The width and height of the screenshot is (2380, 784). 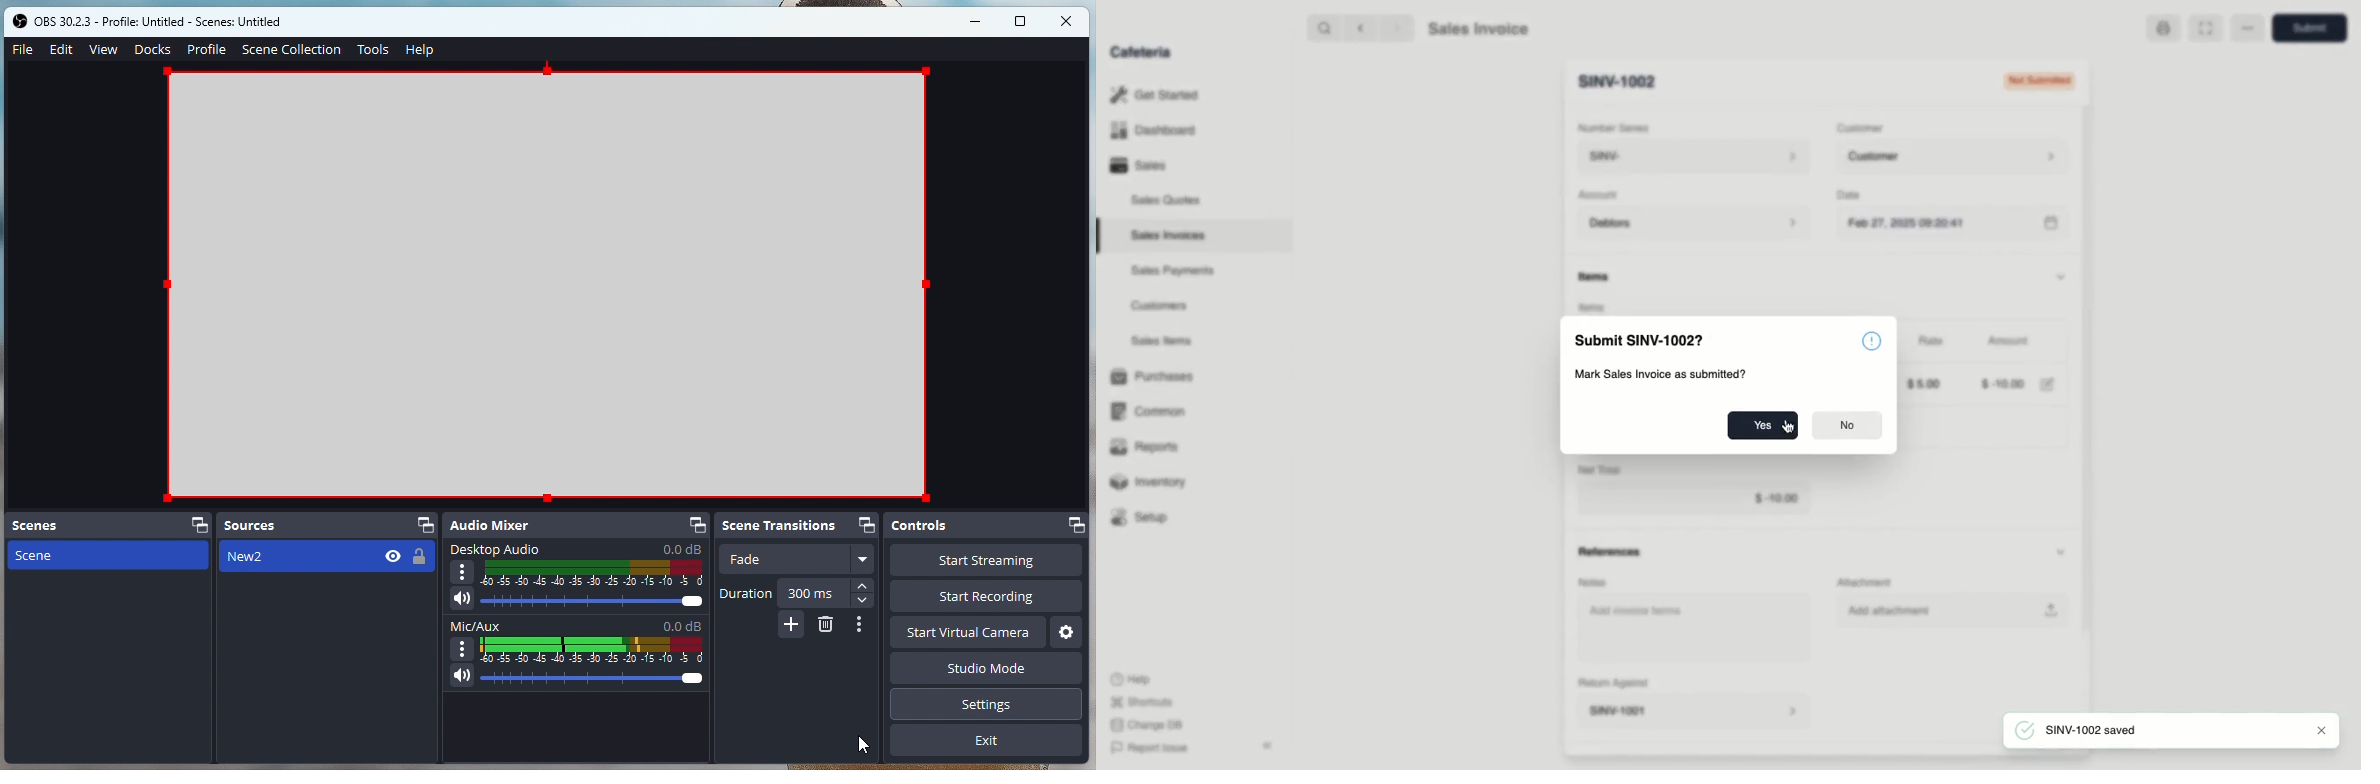 What do you see at coordinates (1071, 526) in the screenshot?
I see `Dock options` at bounding box center [1071, 526].